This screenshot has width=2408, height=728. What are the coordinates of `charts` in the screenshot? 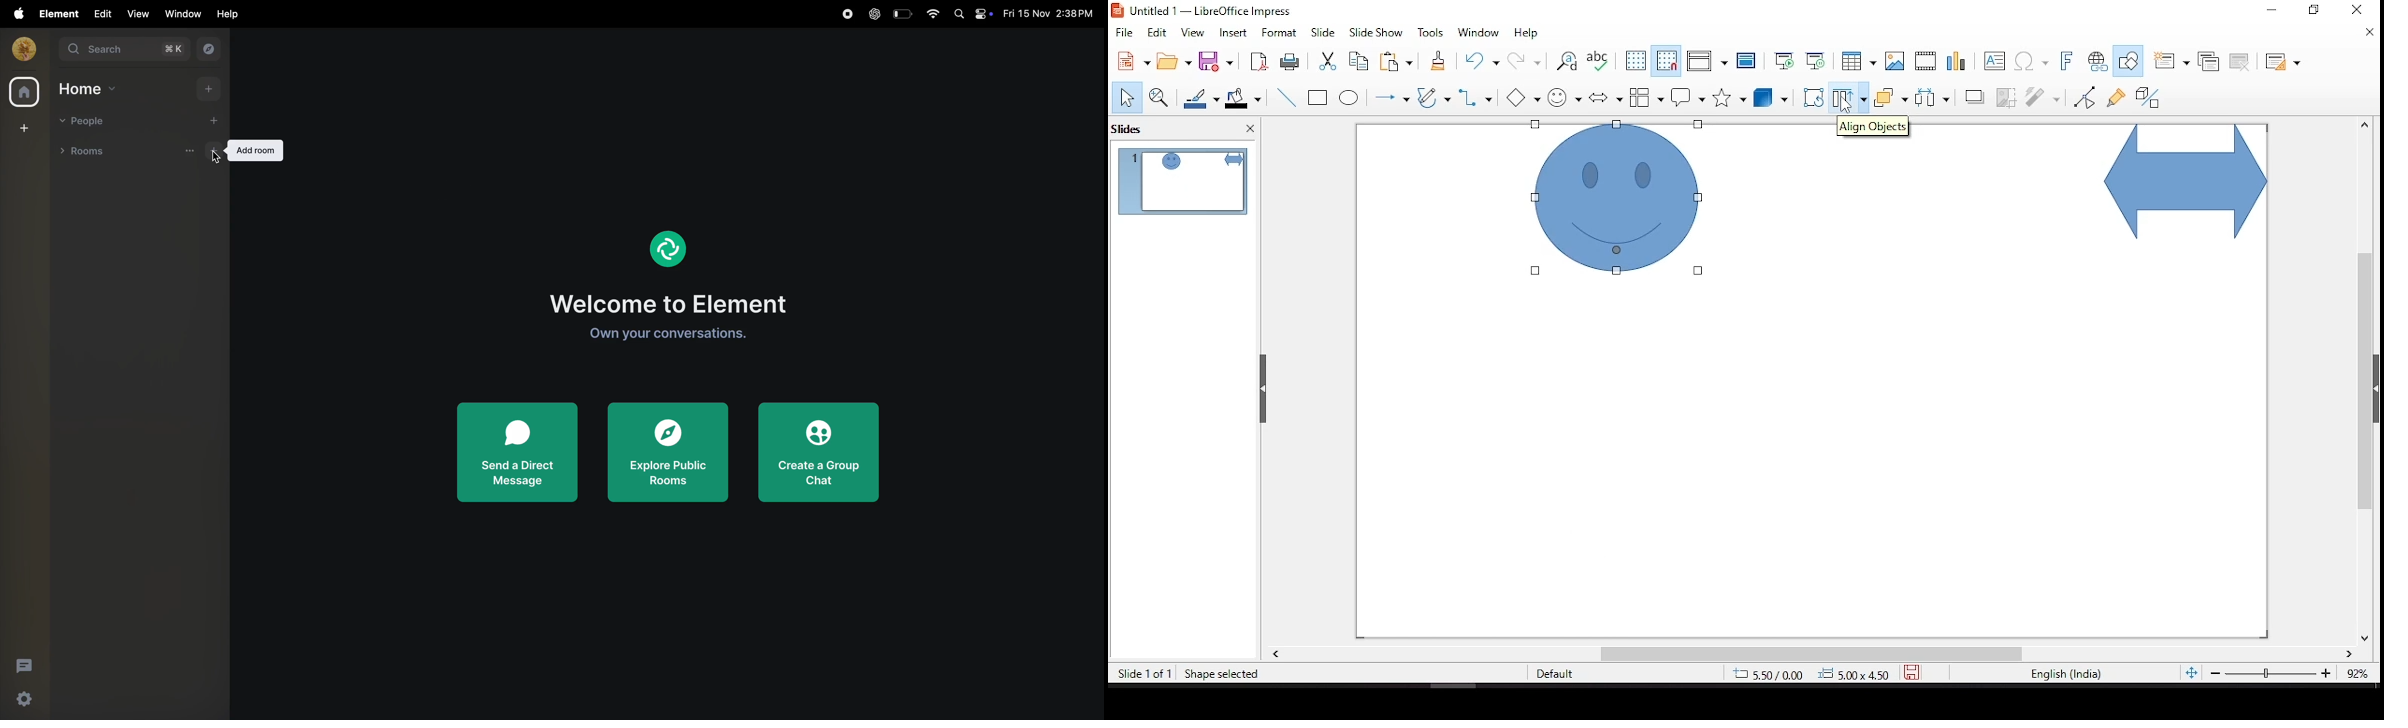 It's located at (1959, 63).